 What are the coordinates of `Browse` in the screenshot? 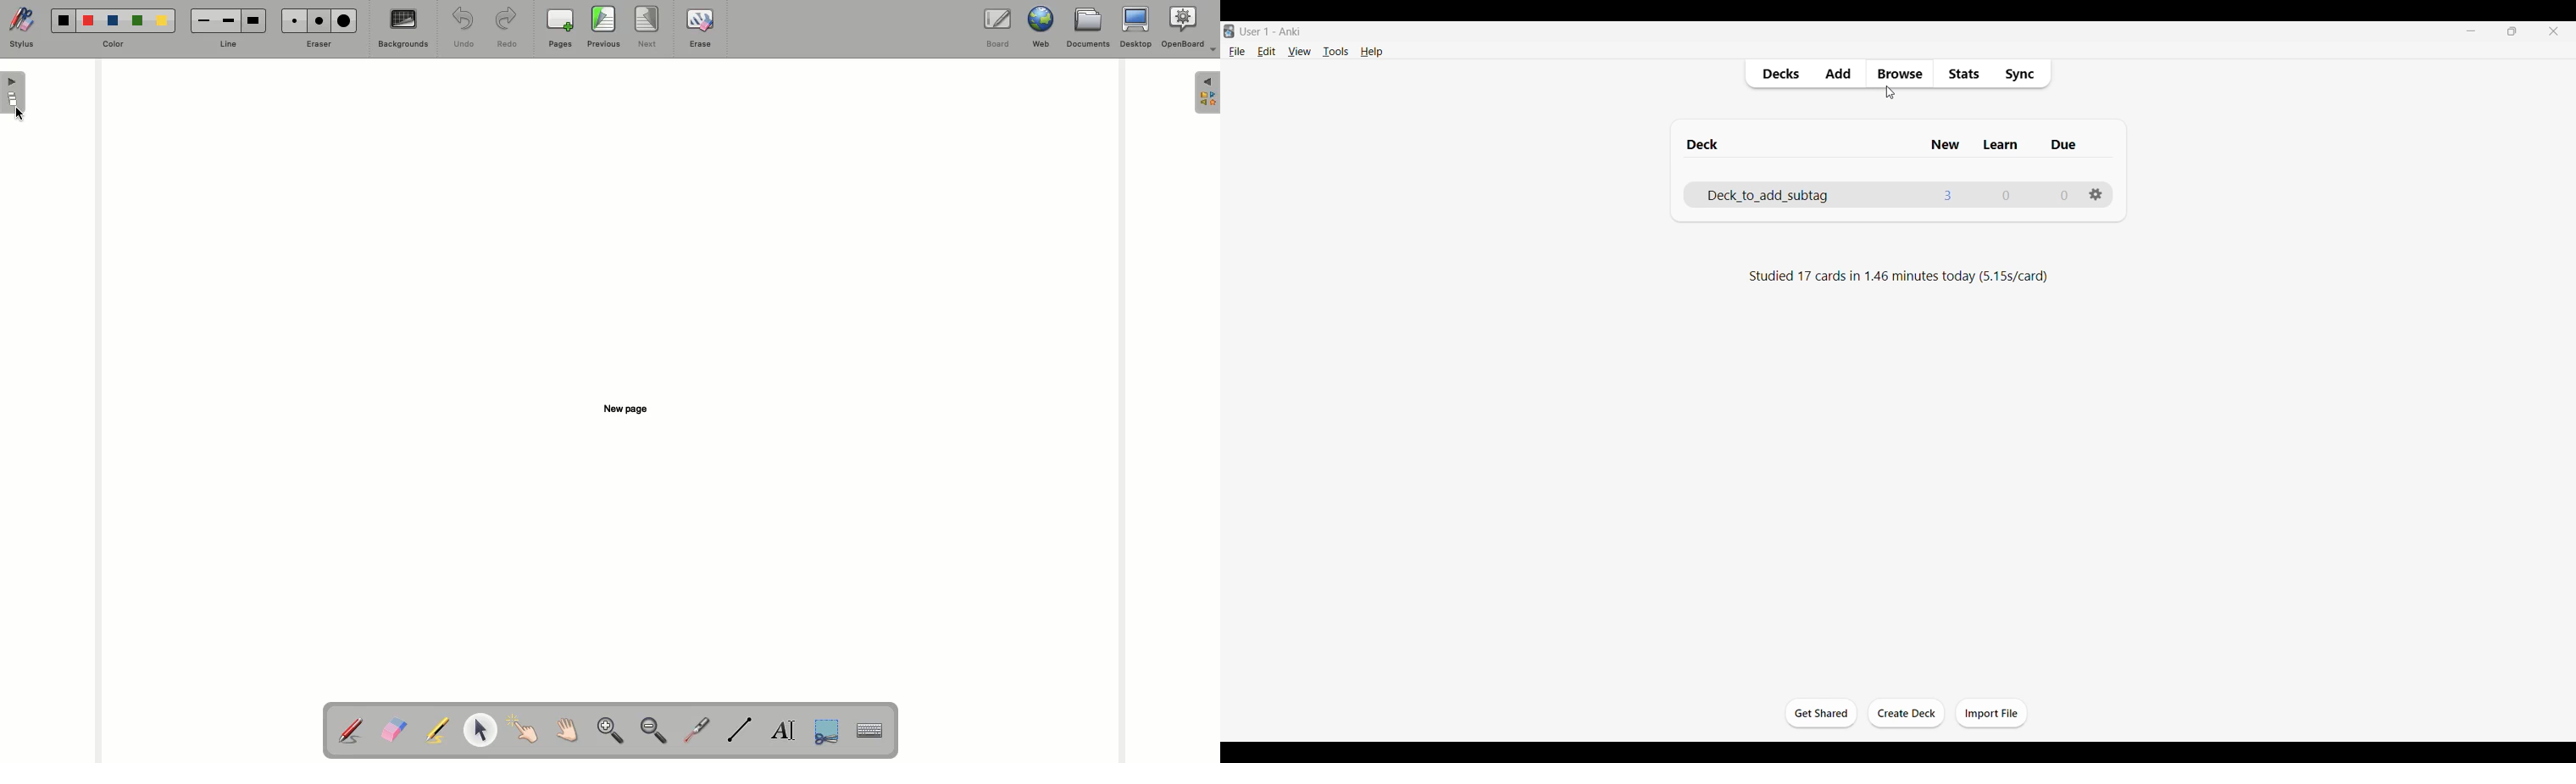 It's located at (1900, 73).